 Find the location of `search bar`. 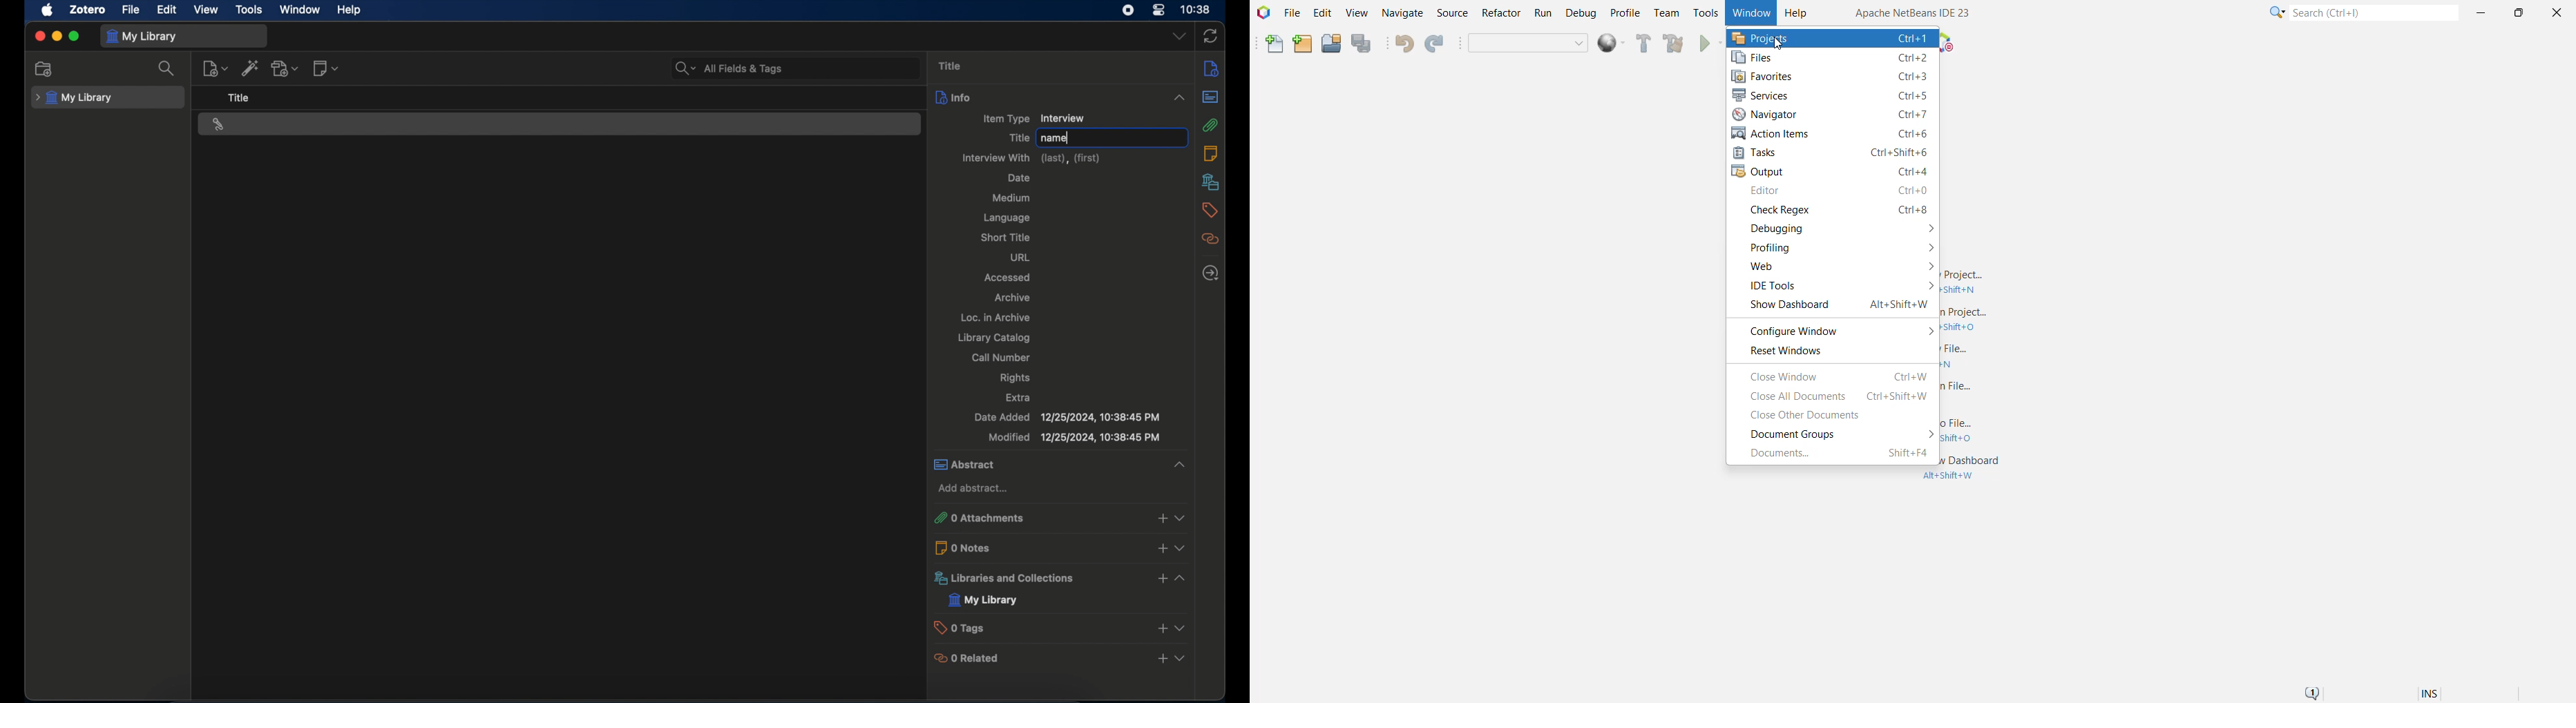

search bar is located at coordinates (729, 68).